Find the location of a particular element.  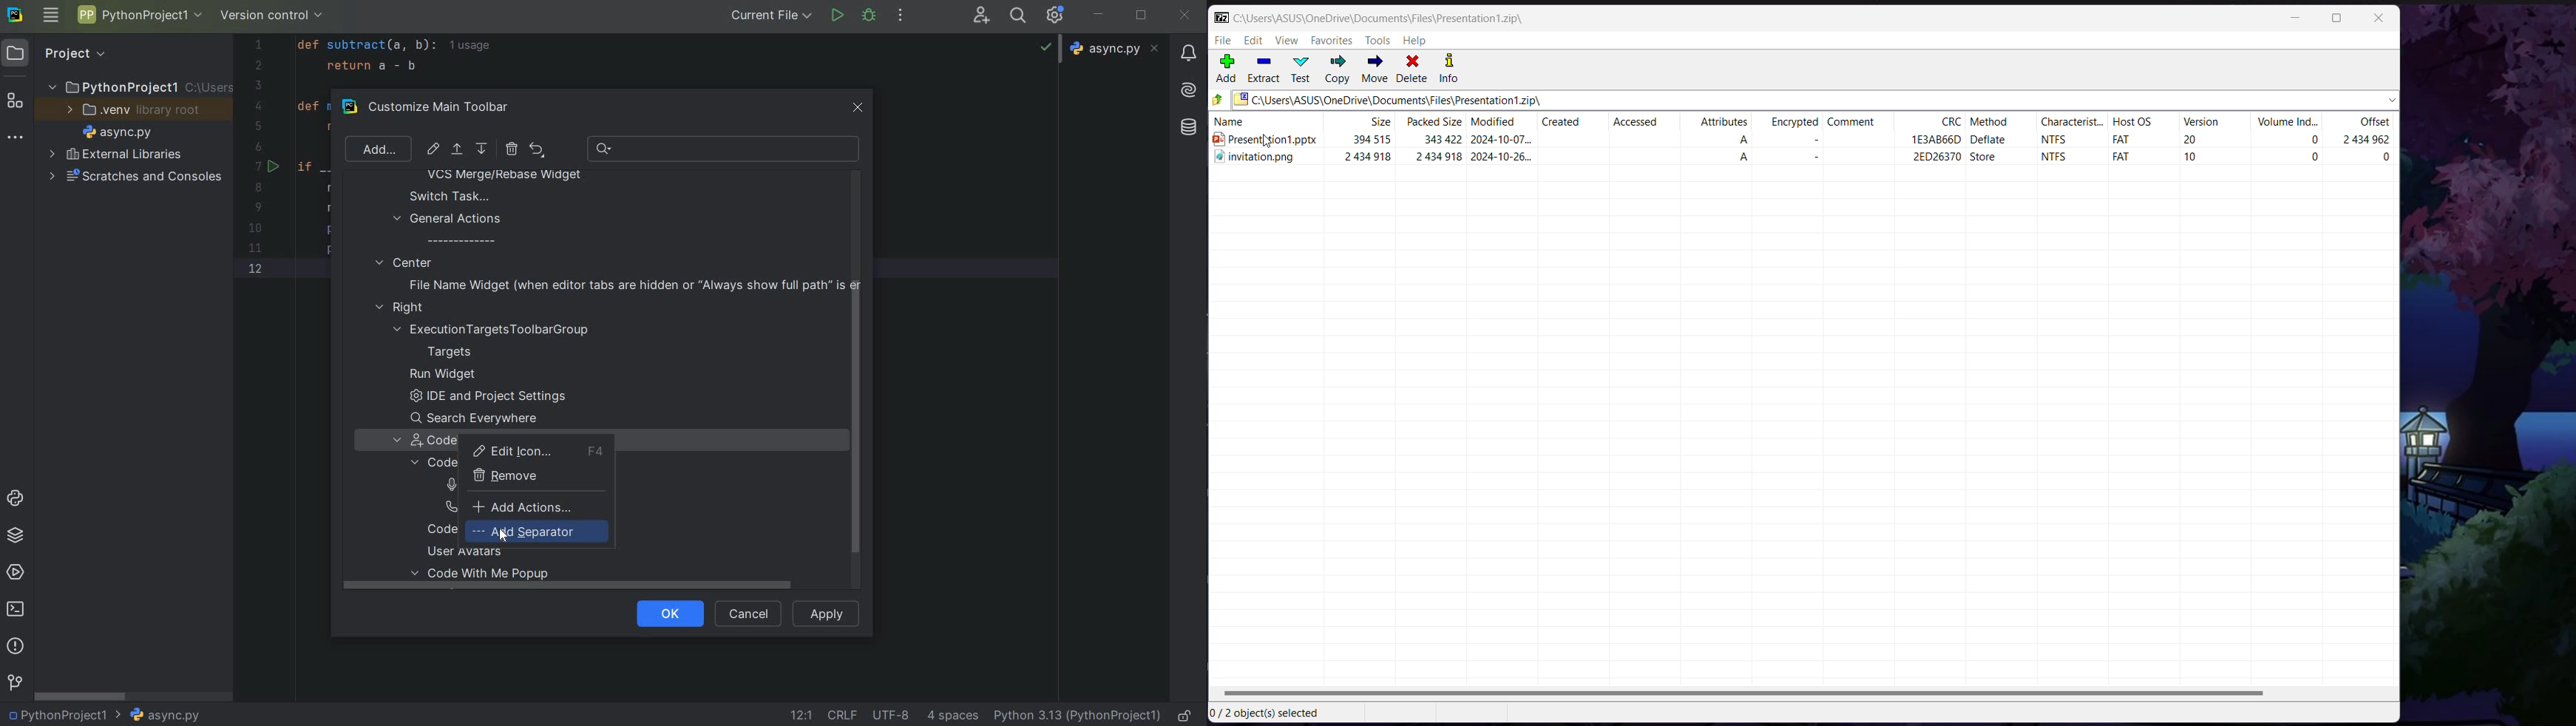

Help is located at coordinates (1414, 41).